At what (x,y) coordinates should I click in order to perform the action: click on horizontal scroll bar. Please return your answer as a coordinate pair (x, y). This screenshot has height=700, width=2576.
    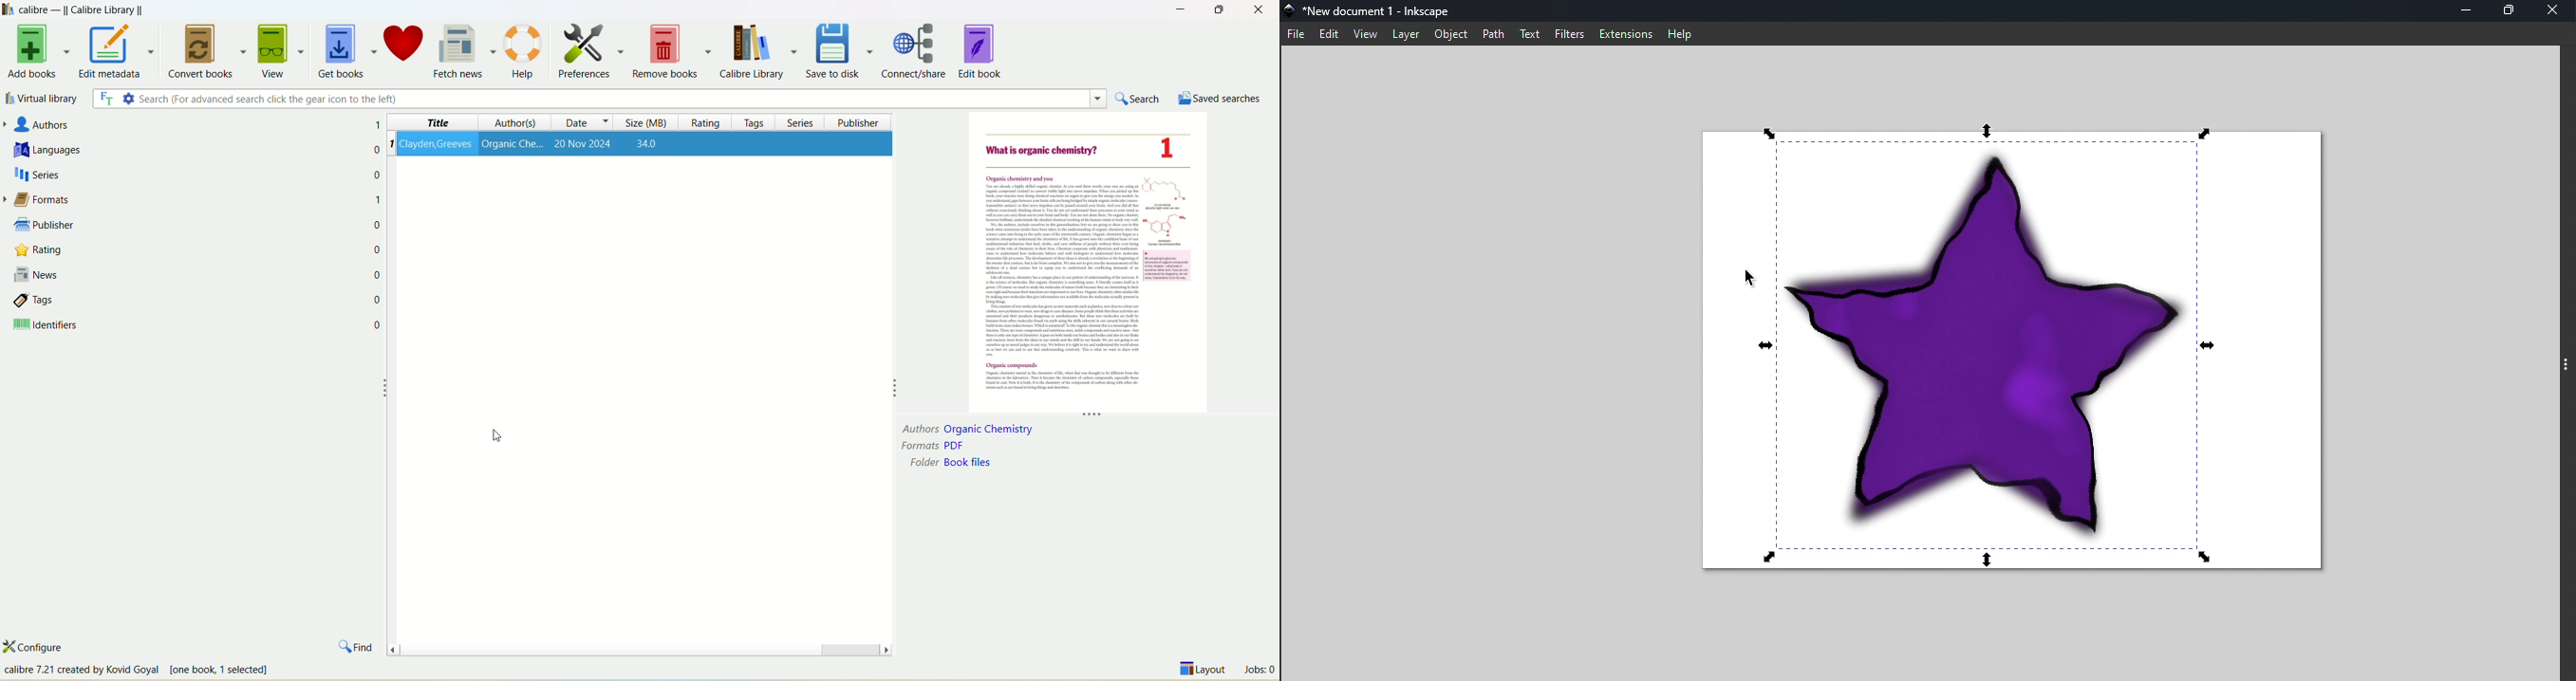
    Looking at the image, I should click on (639, 646).